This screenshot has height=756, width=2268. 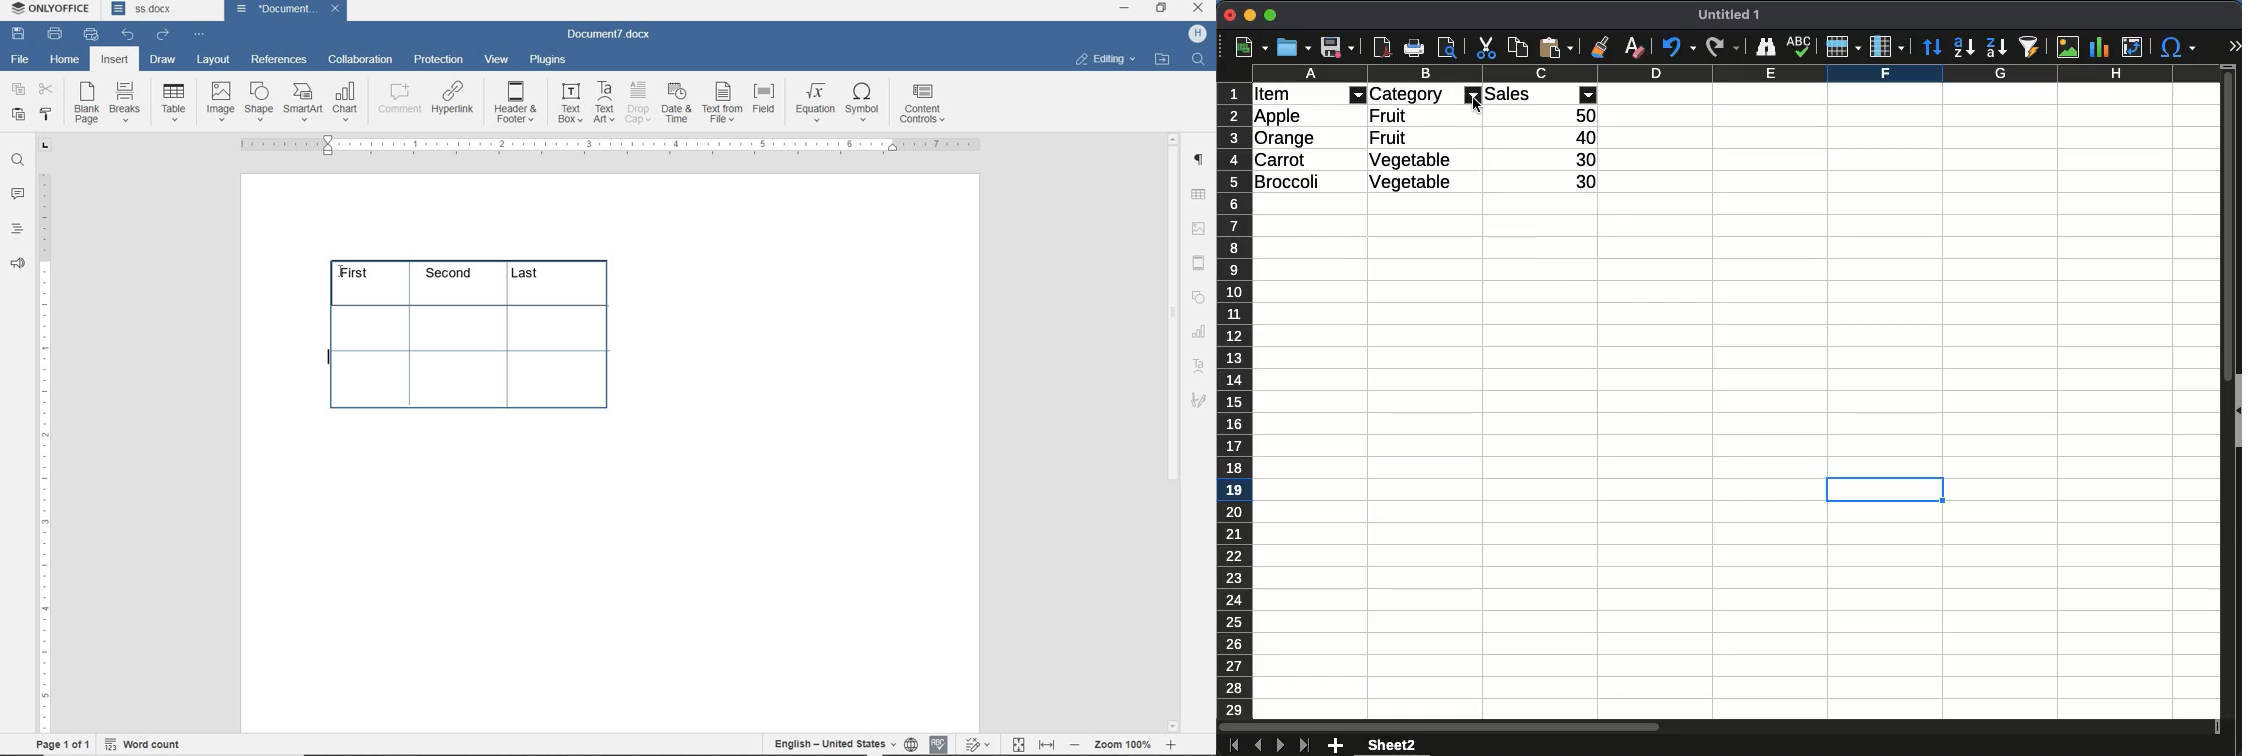 I want to click on equation, so click(x=816, y=104).